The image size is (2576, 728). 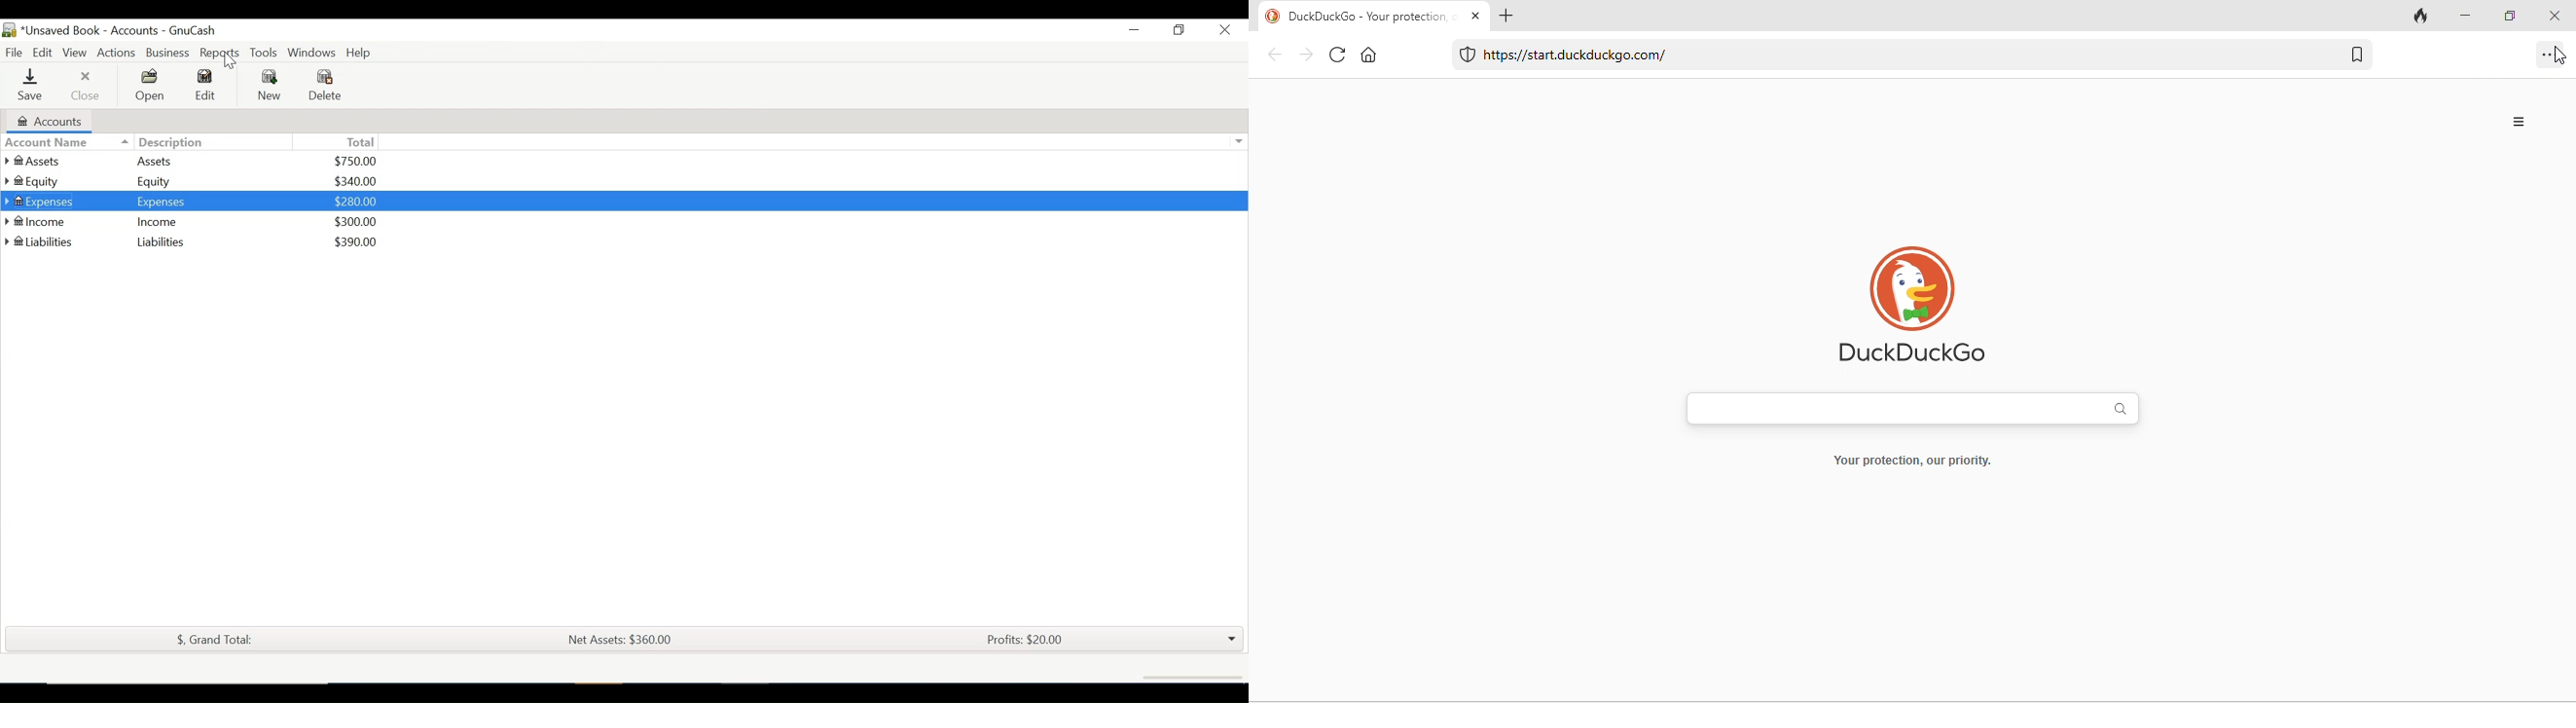 I want to click on add bookmark, so click(x=2354, y=53).